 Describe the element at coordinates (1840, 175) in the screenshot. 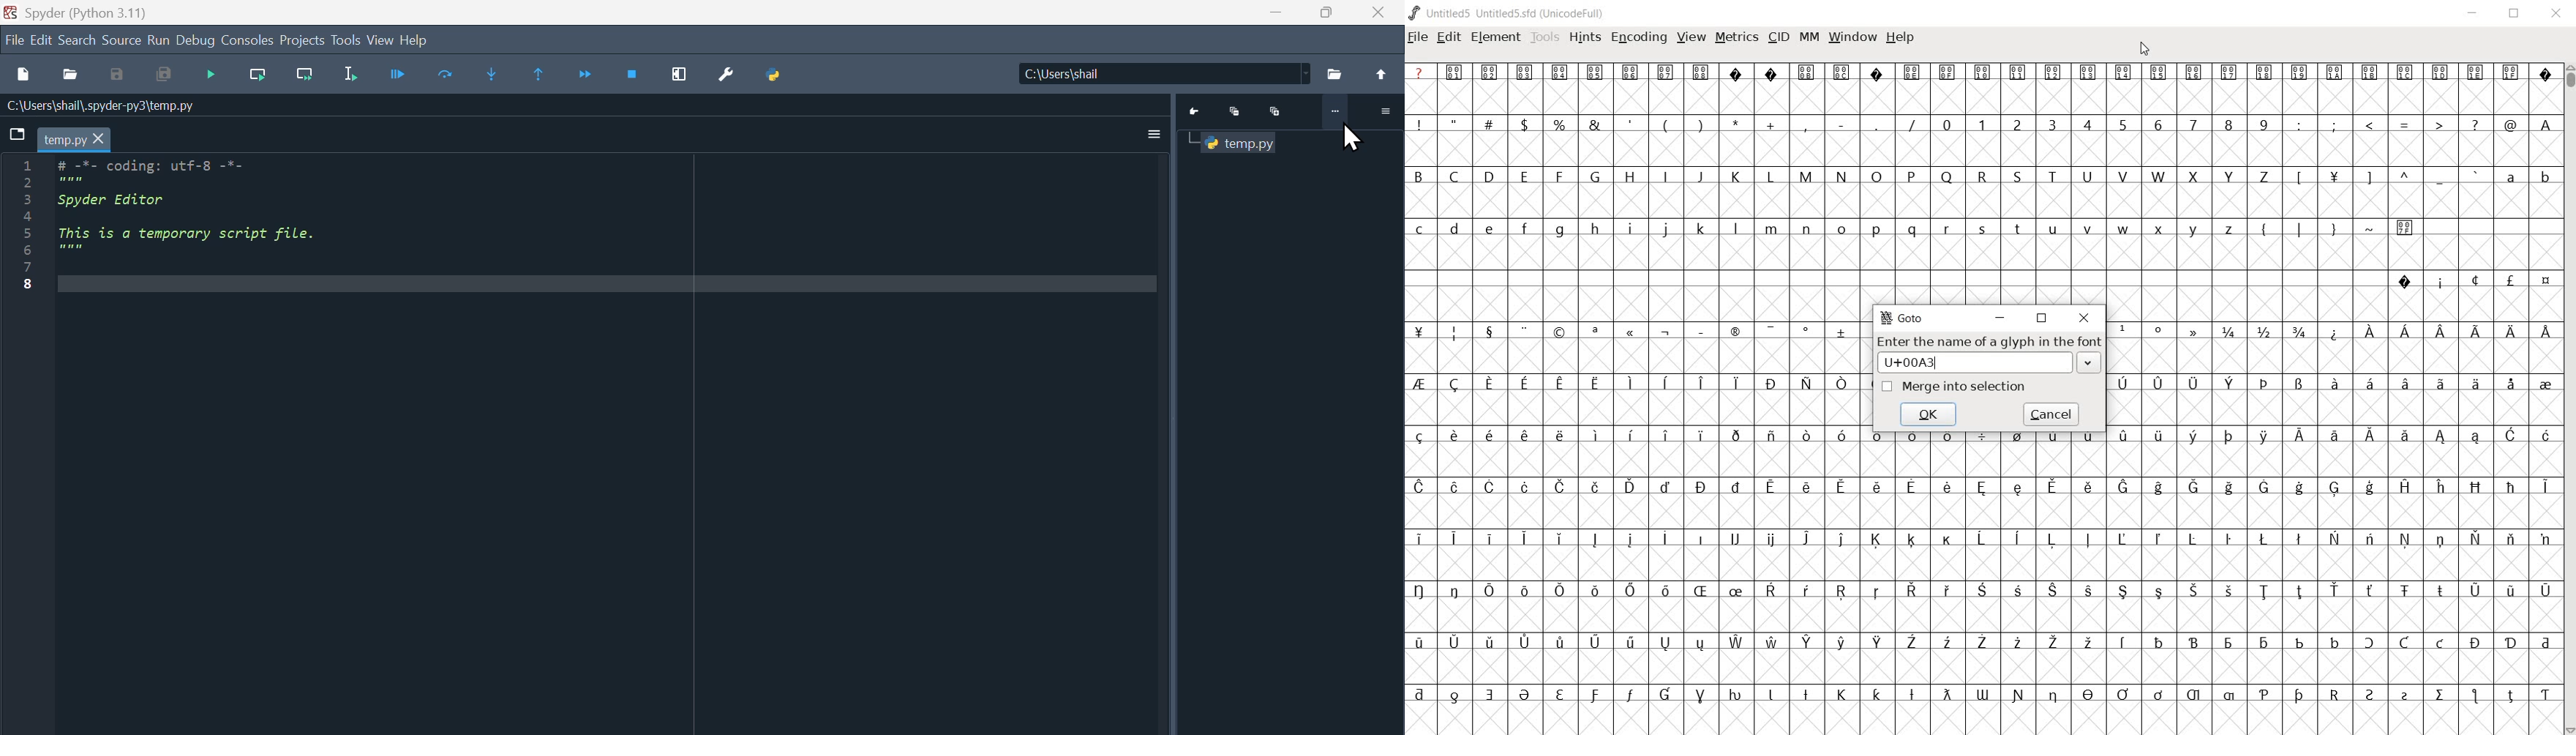

I see `N` at that location.